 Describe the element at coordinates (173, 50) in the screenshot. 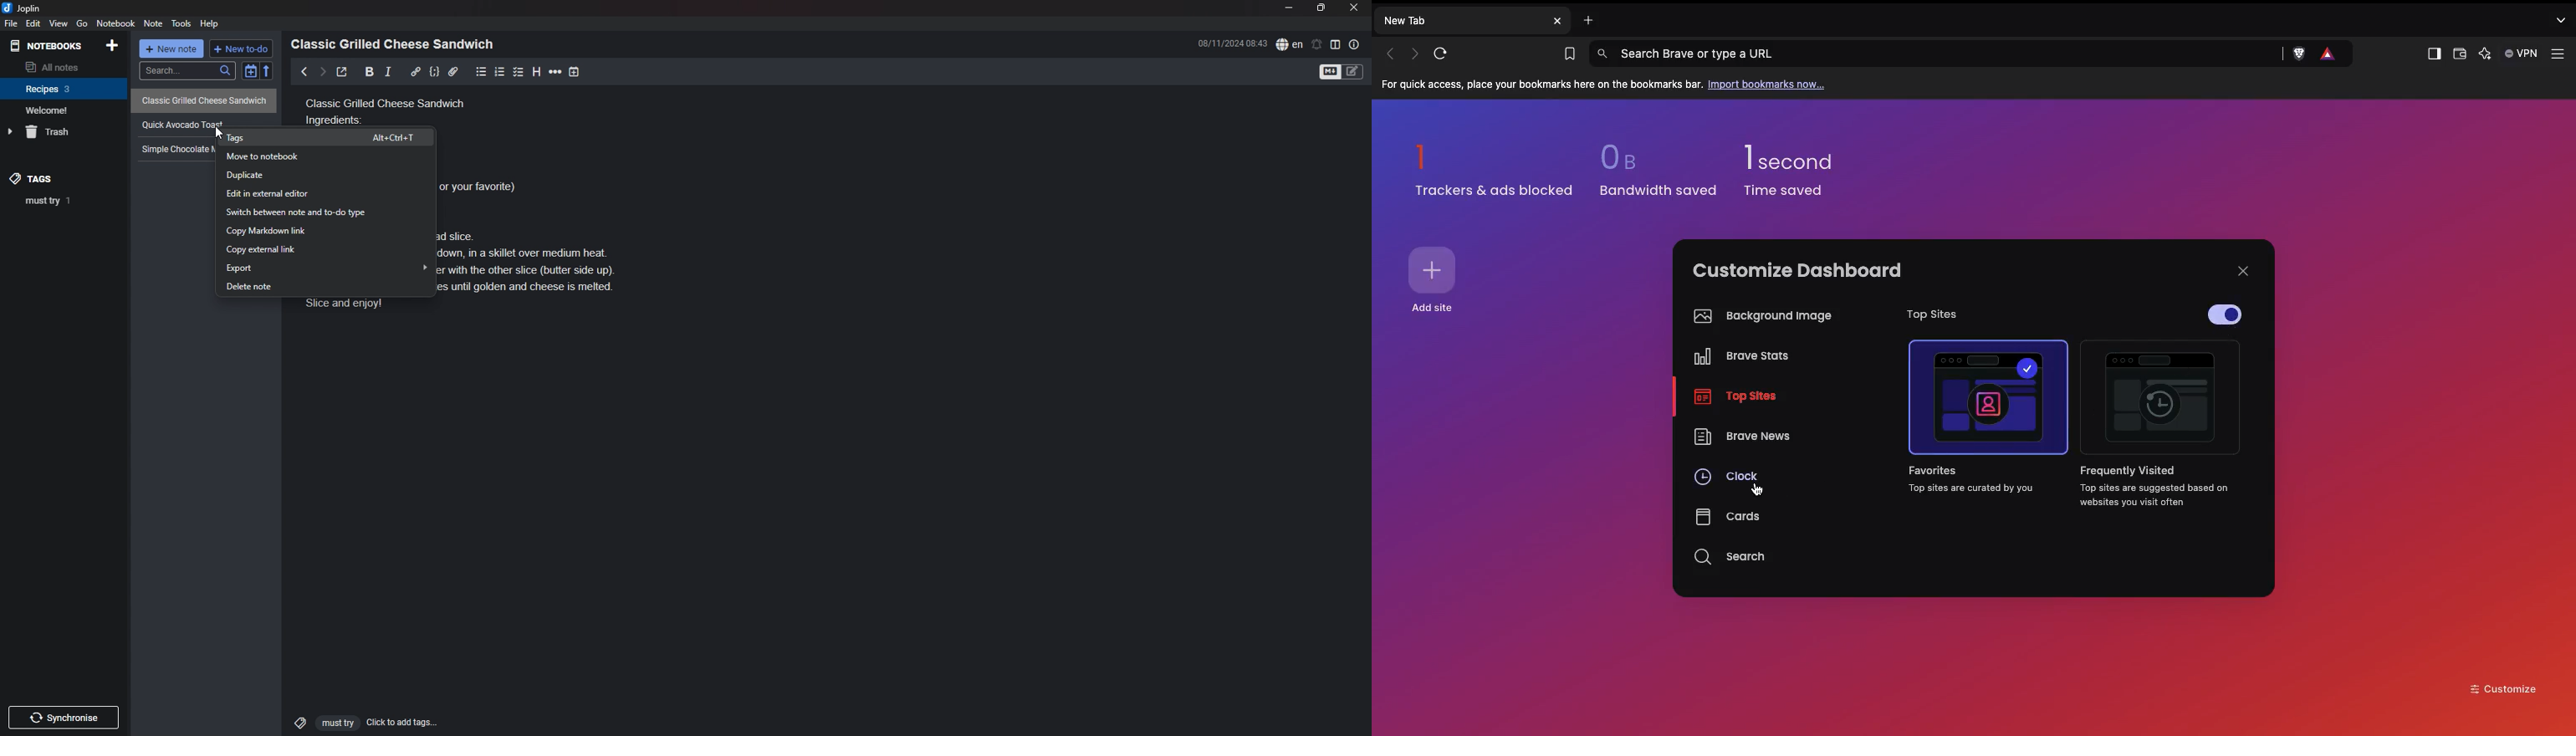

I see `new note` at that location.